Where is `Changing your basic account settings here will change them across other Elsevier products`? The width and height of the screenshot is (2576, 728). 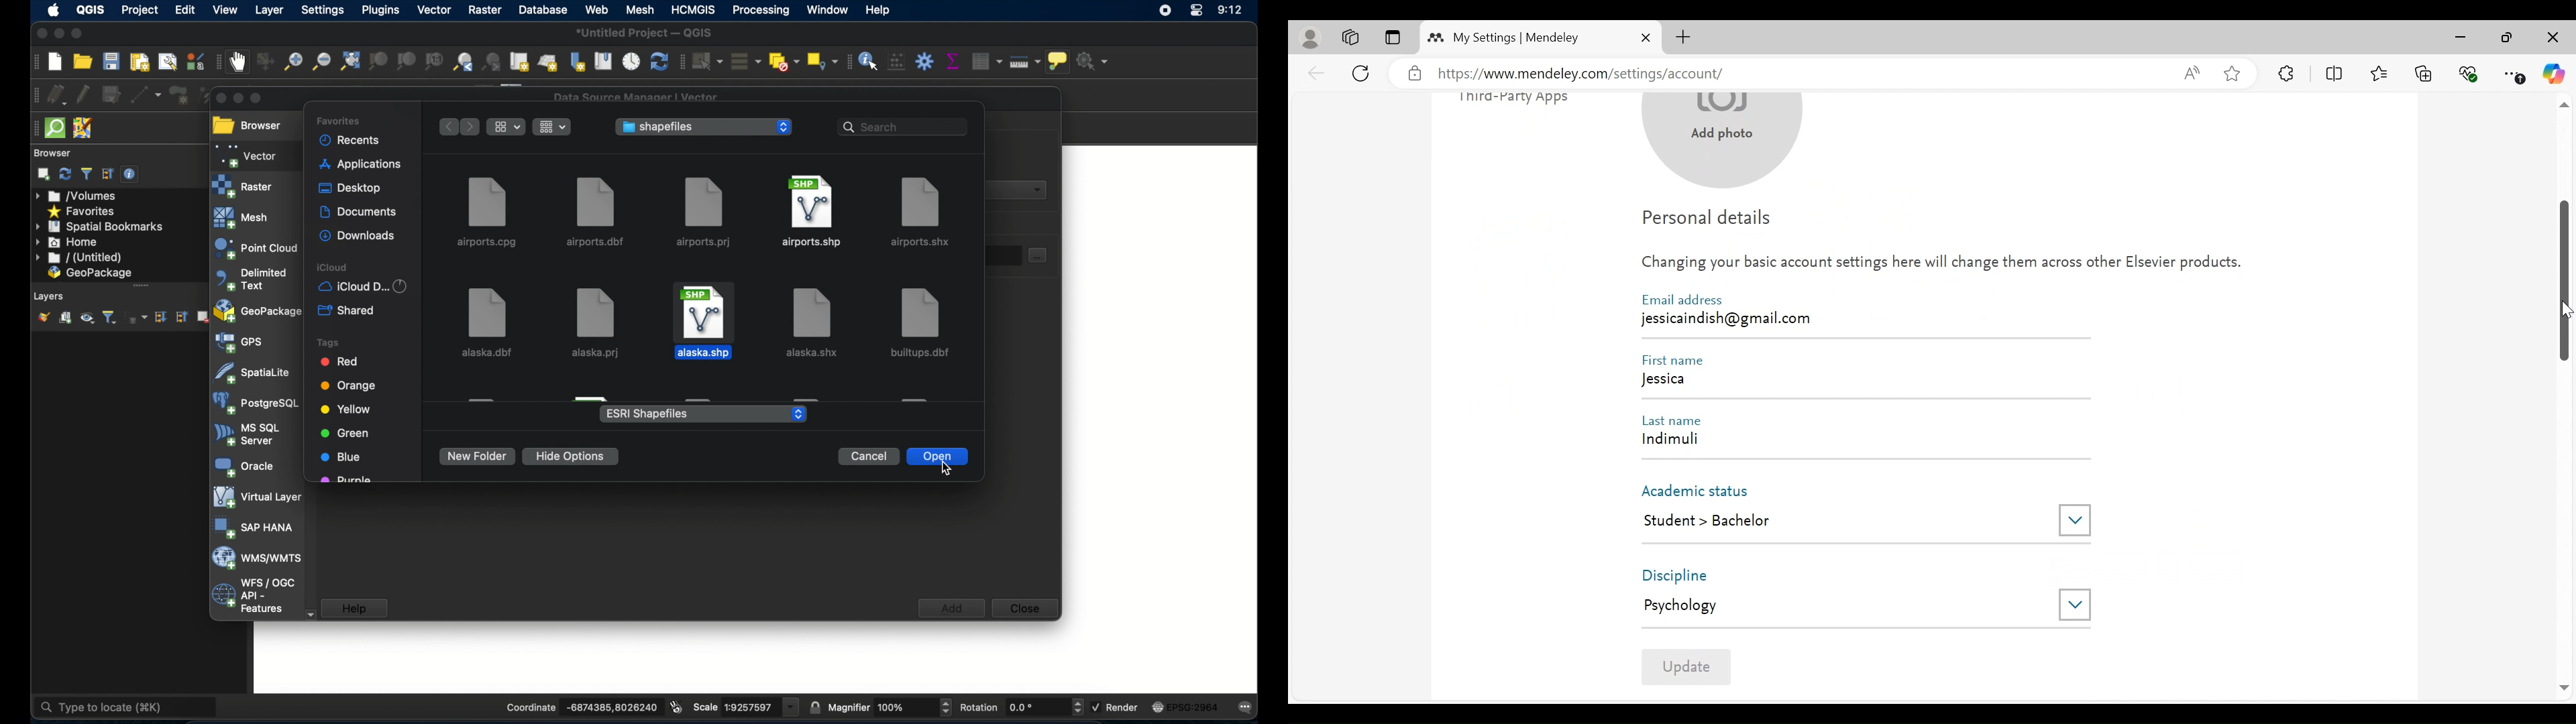 Changing your basic account settings here will change them across other Elsevier products is located at coordinates (1941, 266).